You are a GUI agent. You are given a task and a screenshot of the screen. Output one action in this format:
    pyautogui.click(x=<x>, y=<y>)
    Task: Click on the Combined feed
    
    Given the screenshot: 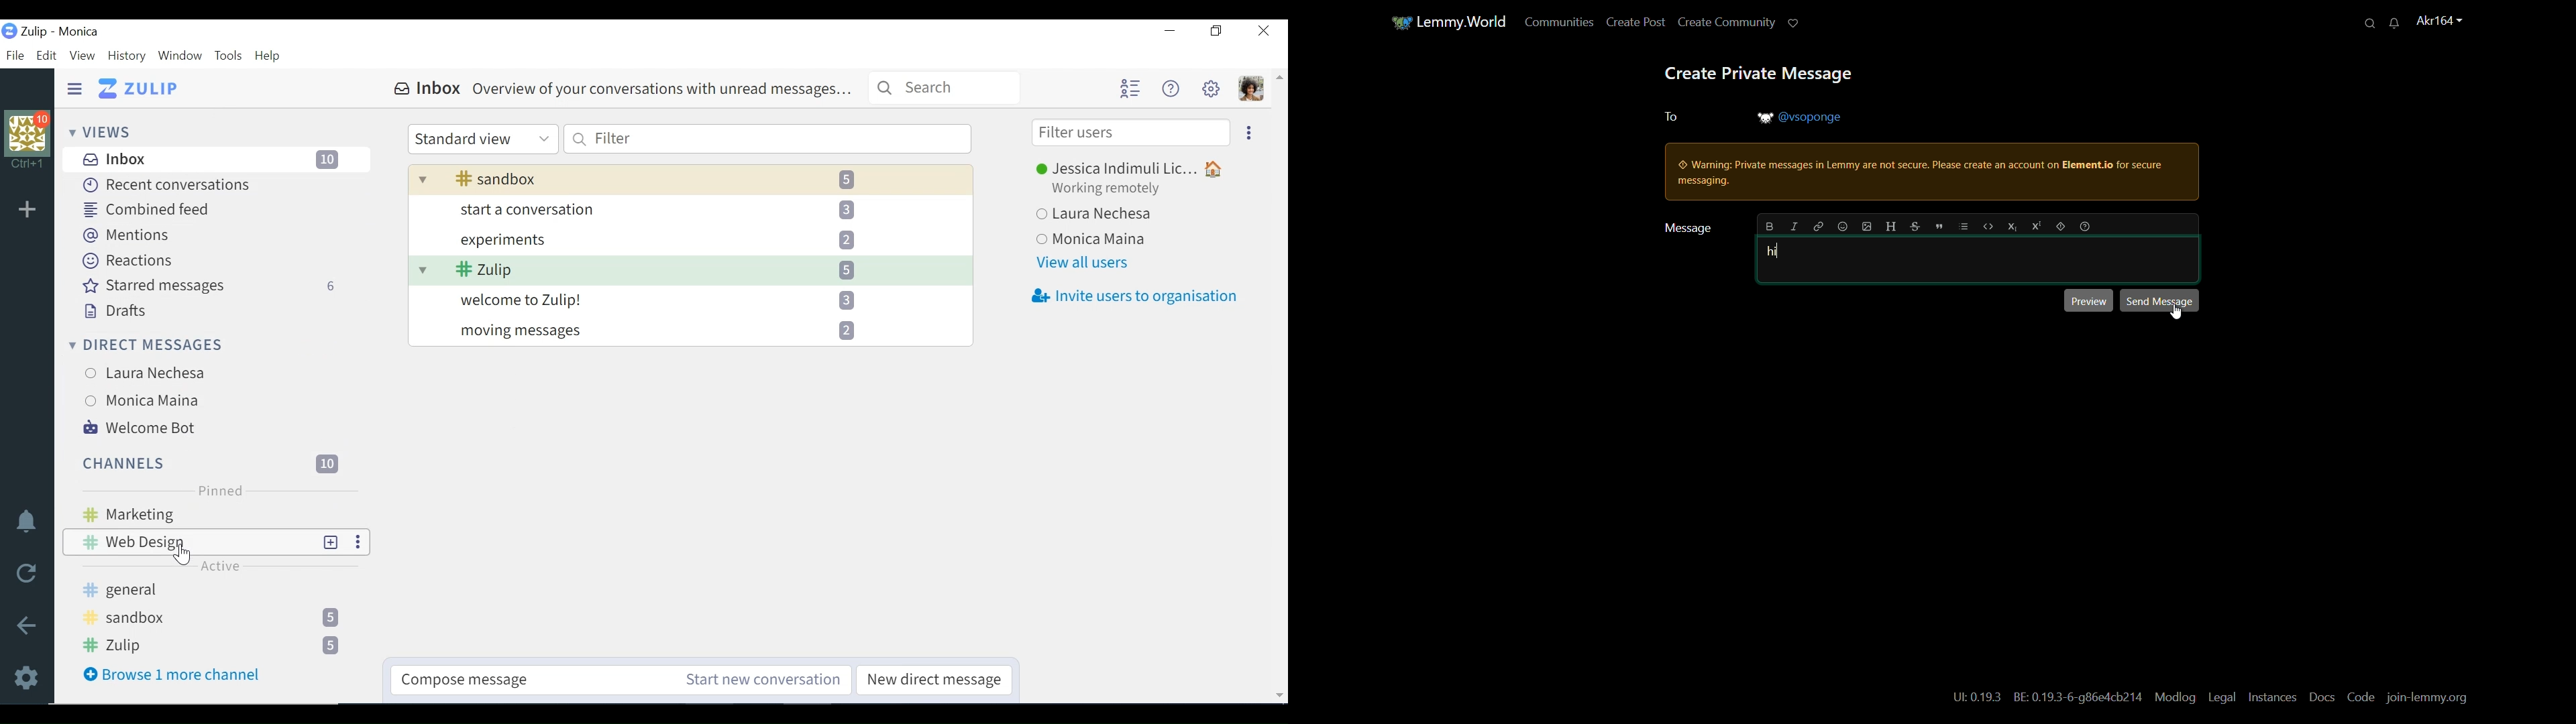 What is the action you would take?
    pyautogui.click(x=148, y=210)
    